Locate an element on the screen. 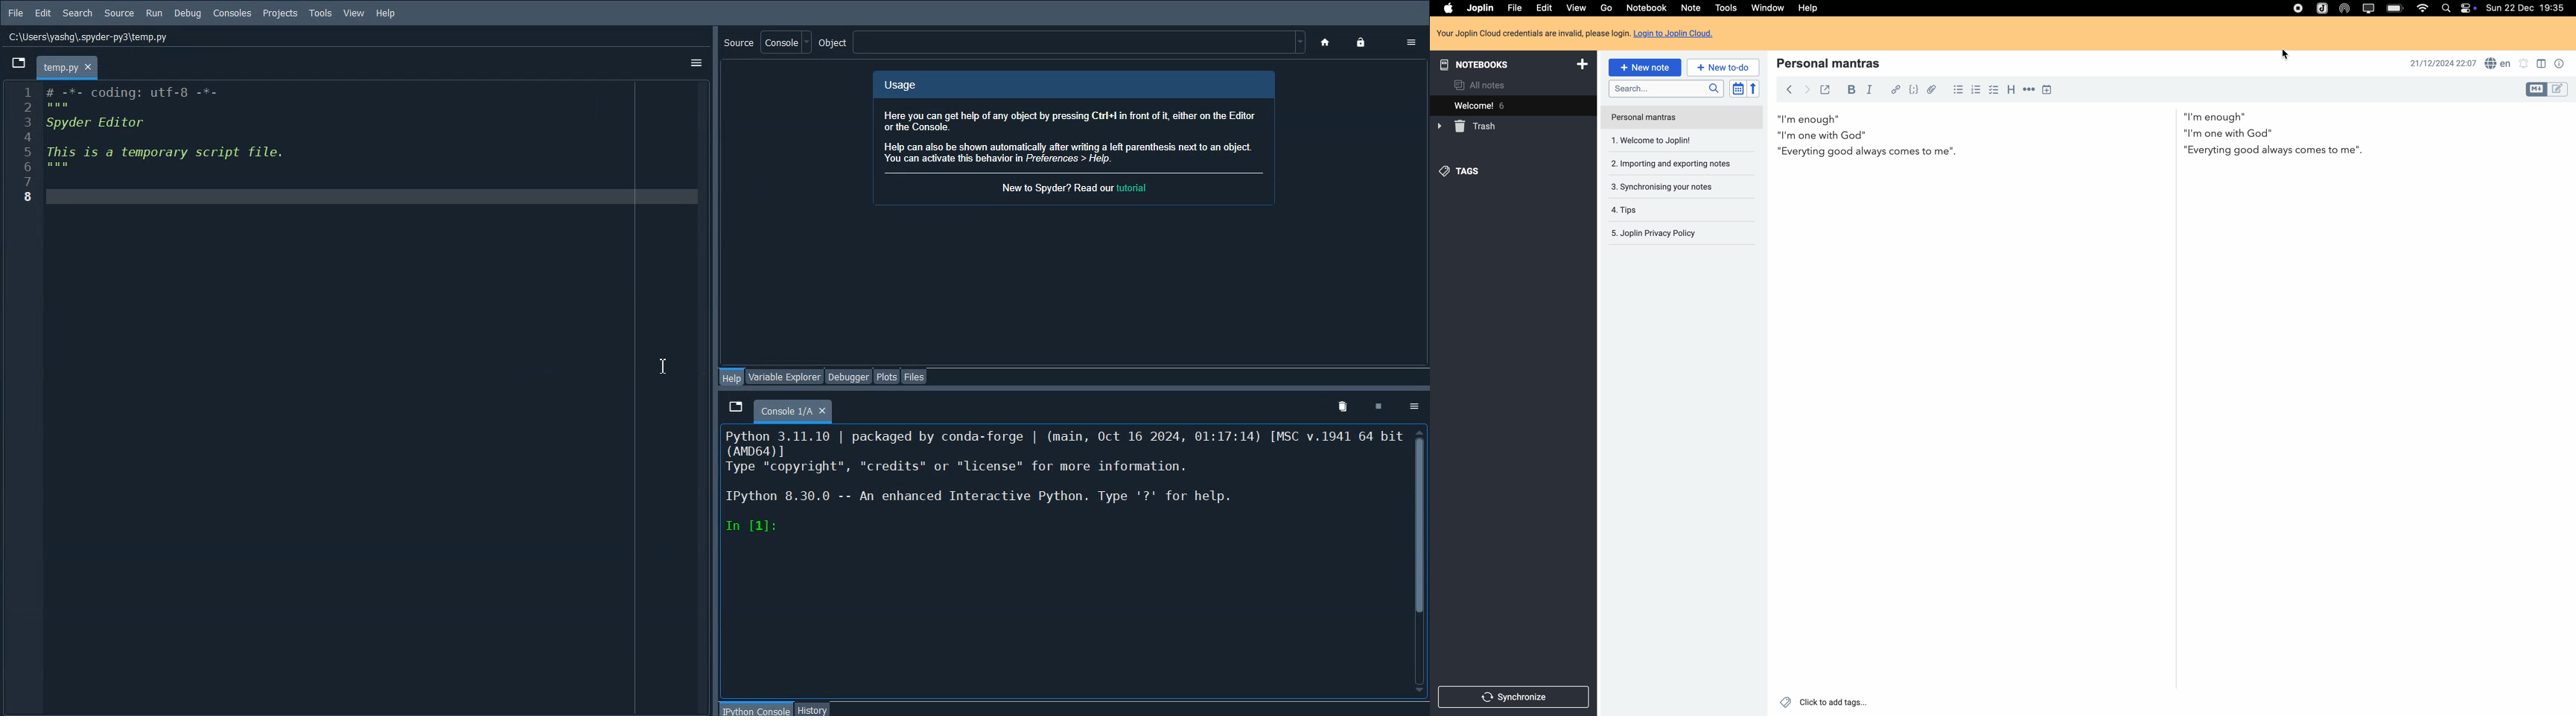 The height and width of the screenshot is (728, 2576). Browse tabs is located at coordinates (734, 406).